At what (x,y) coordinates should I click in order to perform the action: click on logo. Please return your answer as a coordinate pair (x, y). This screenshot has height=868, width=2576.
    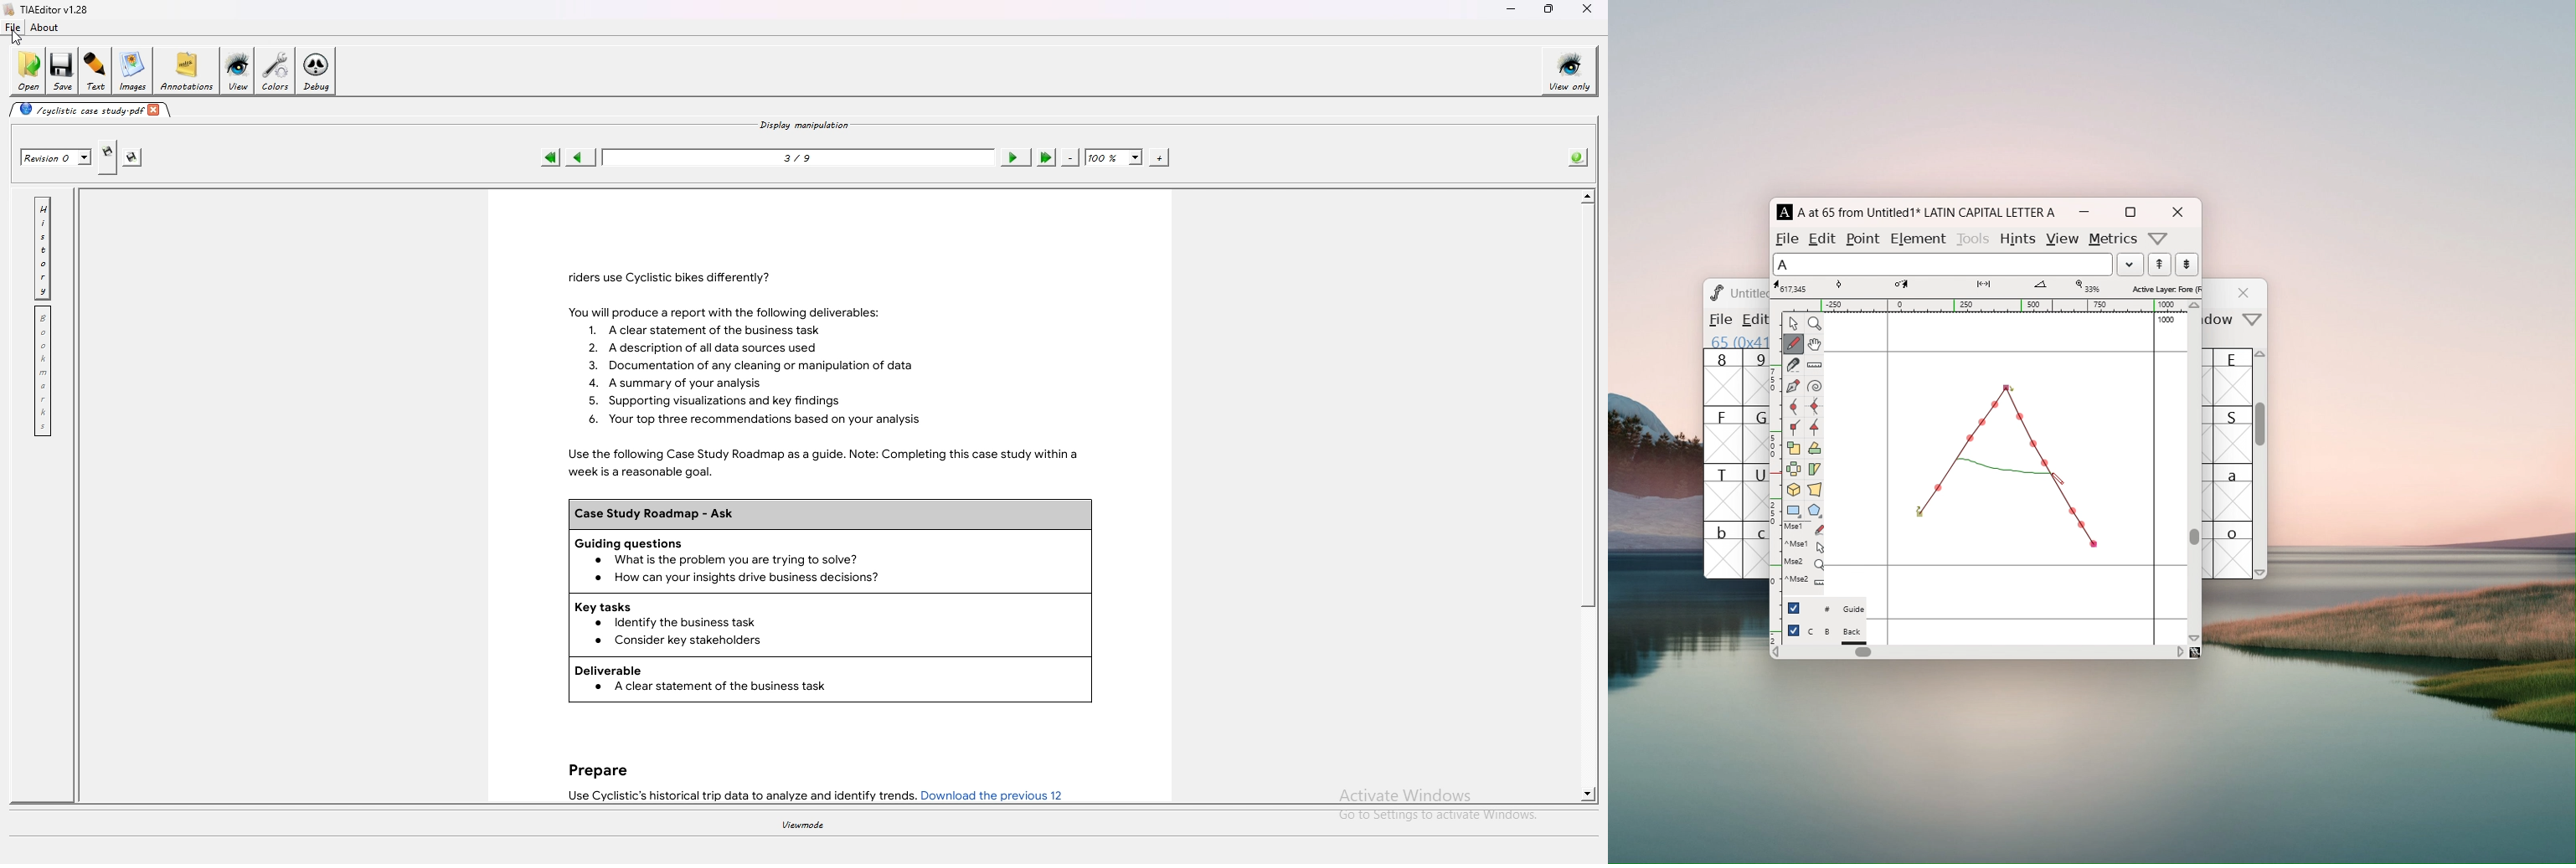
    Looking at the image, I should click on (1715, 292).